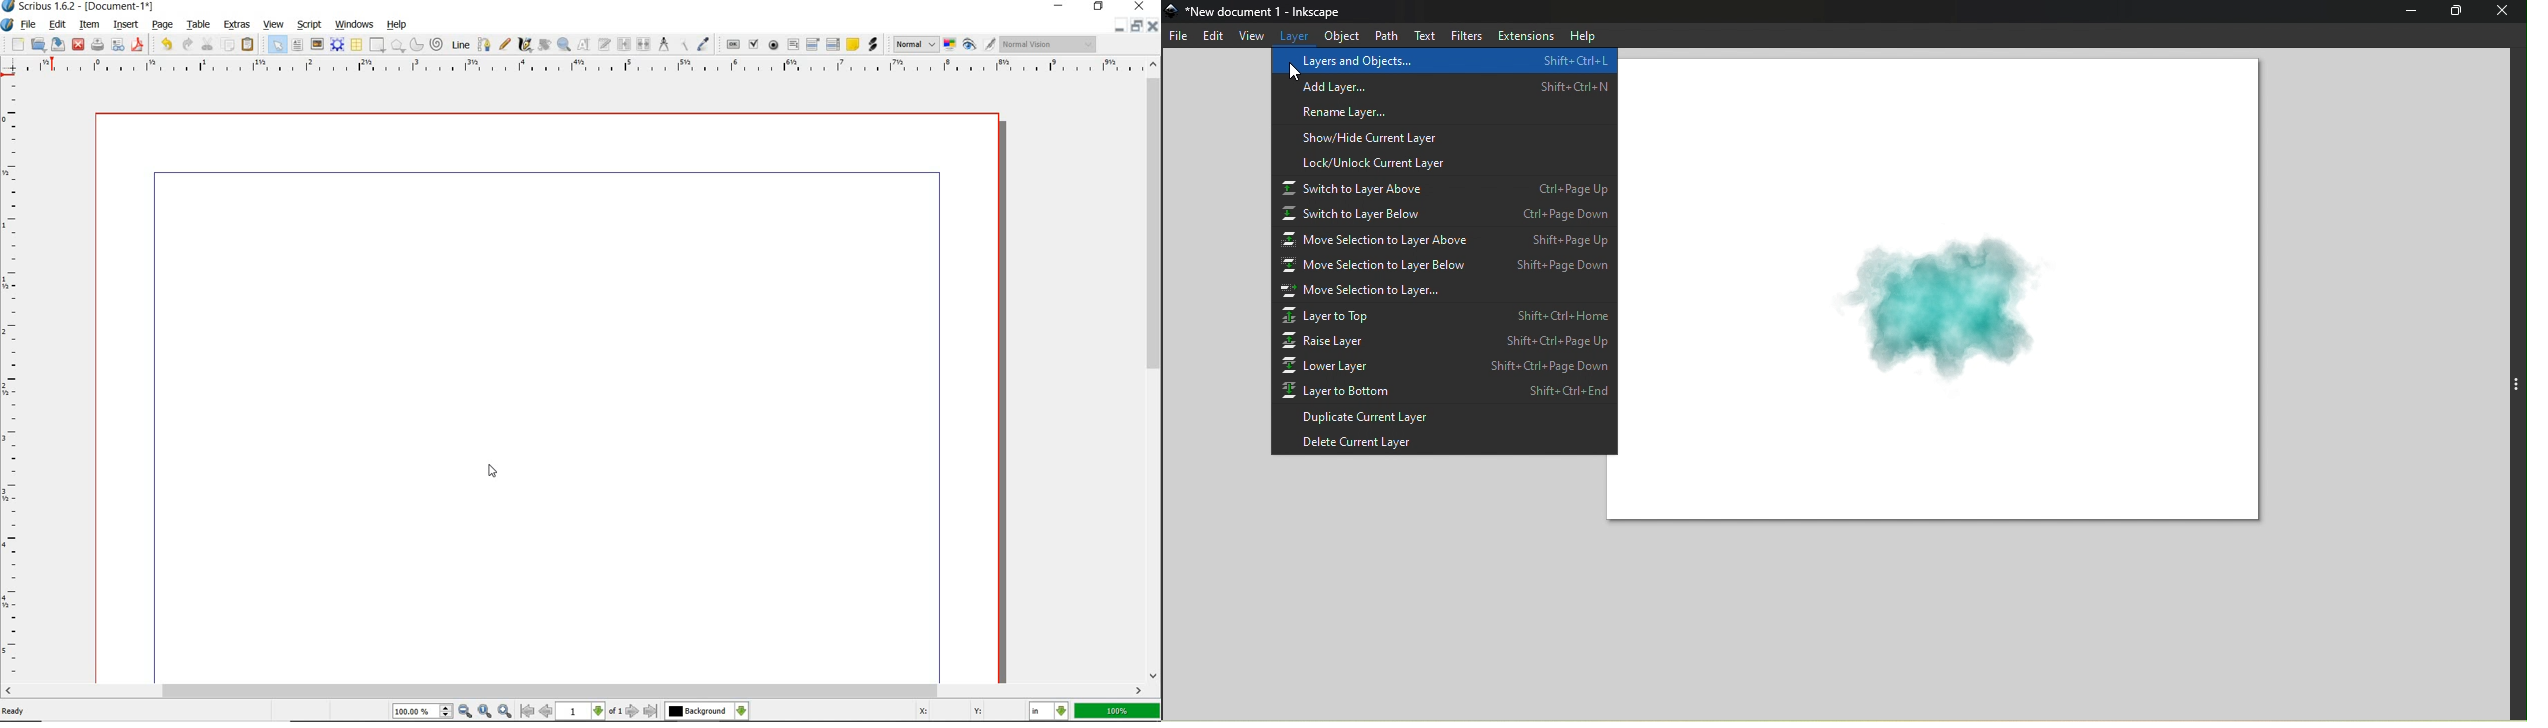  I want to click on Rename layer, so click(1444, 109).